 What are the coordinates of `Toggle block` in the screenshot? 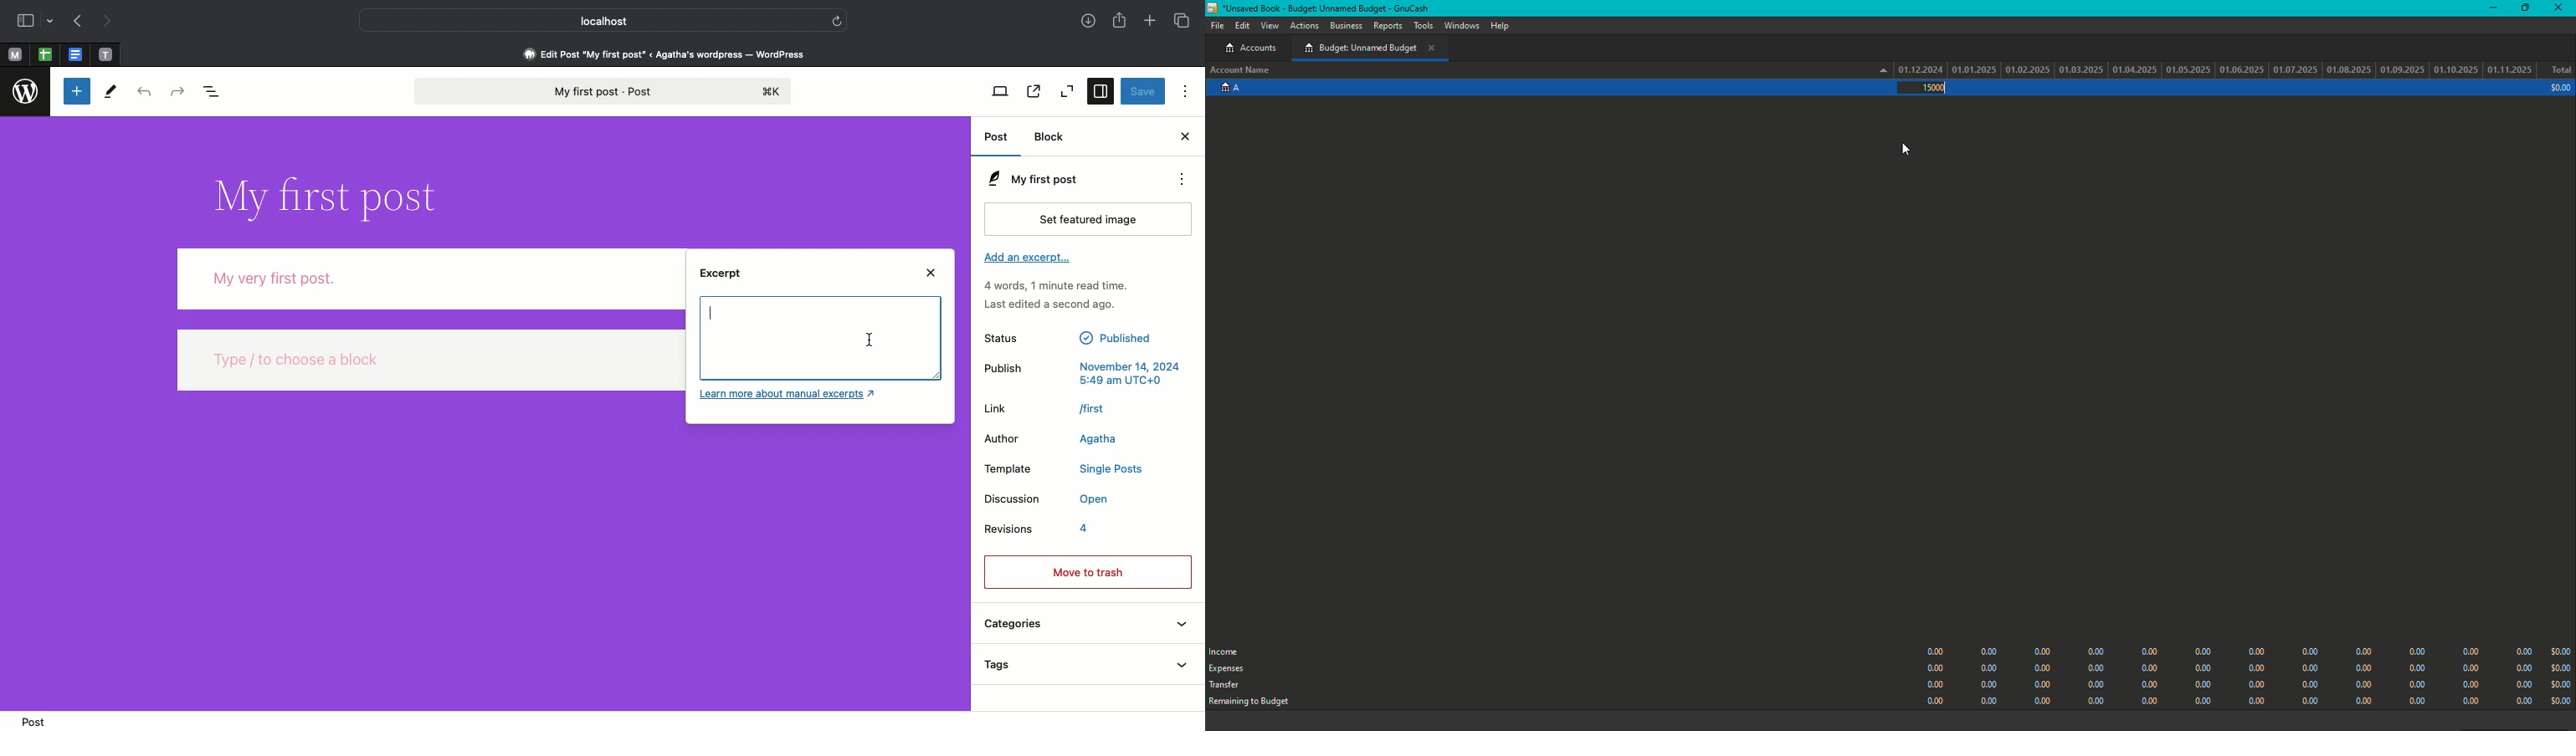 It's located at (74, 92).